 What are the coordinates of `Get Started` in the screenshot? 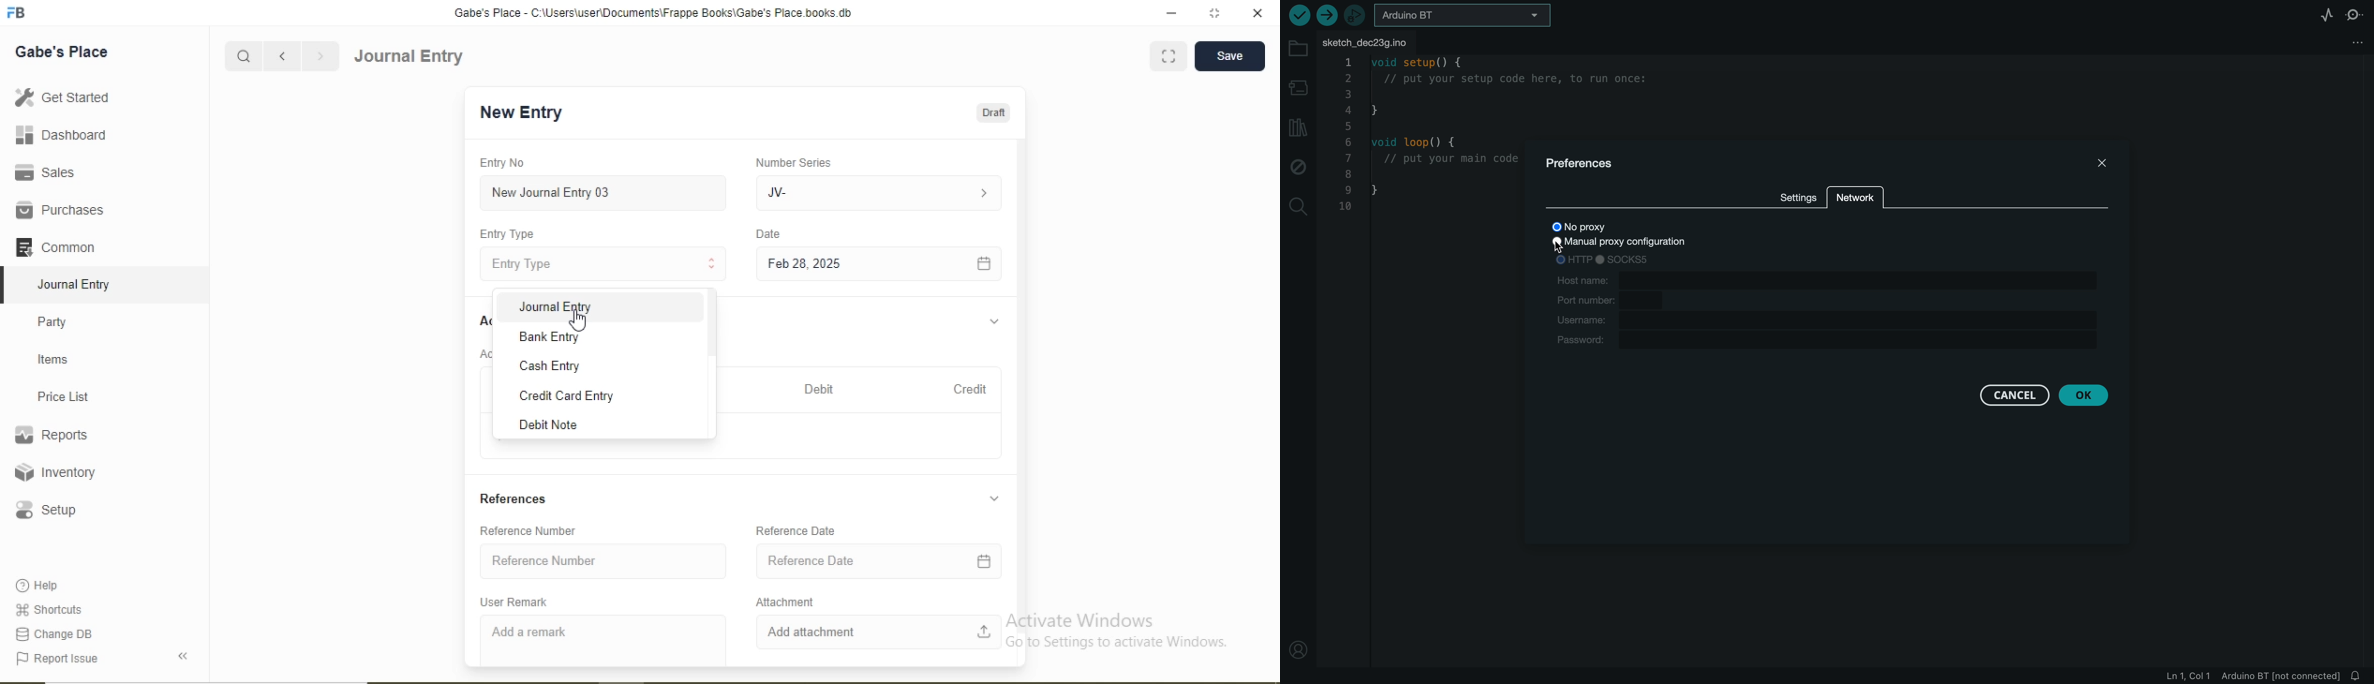 It's located at (61, 96).